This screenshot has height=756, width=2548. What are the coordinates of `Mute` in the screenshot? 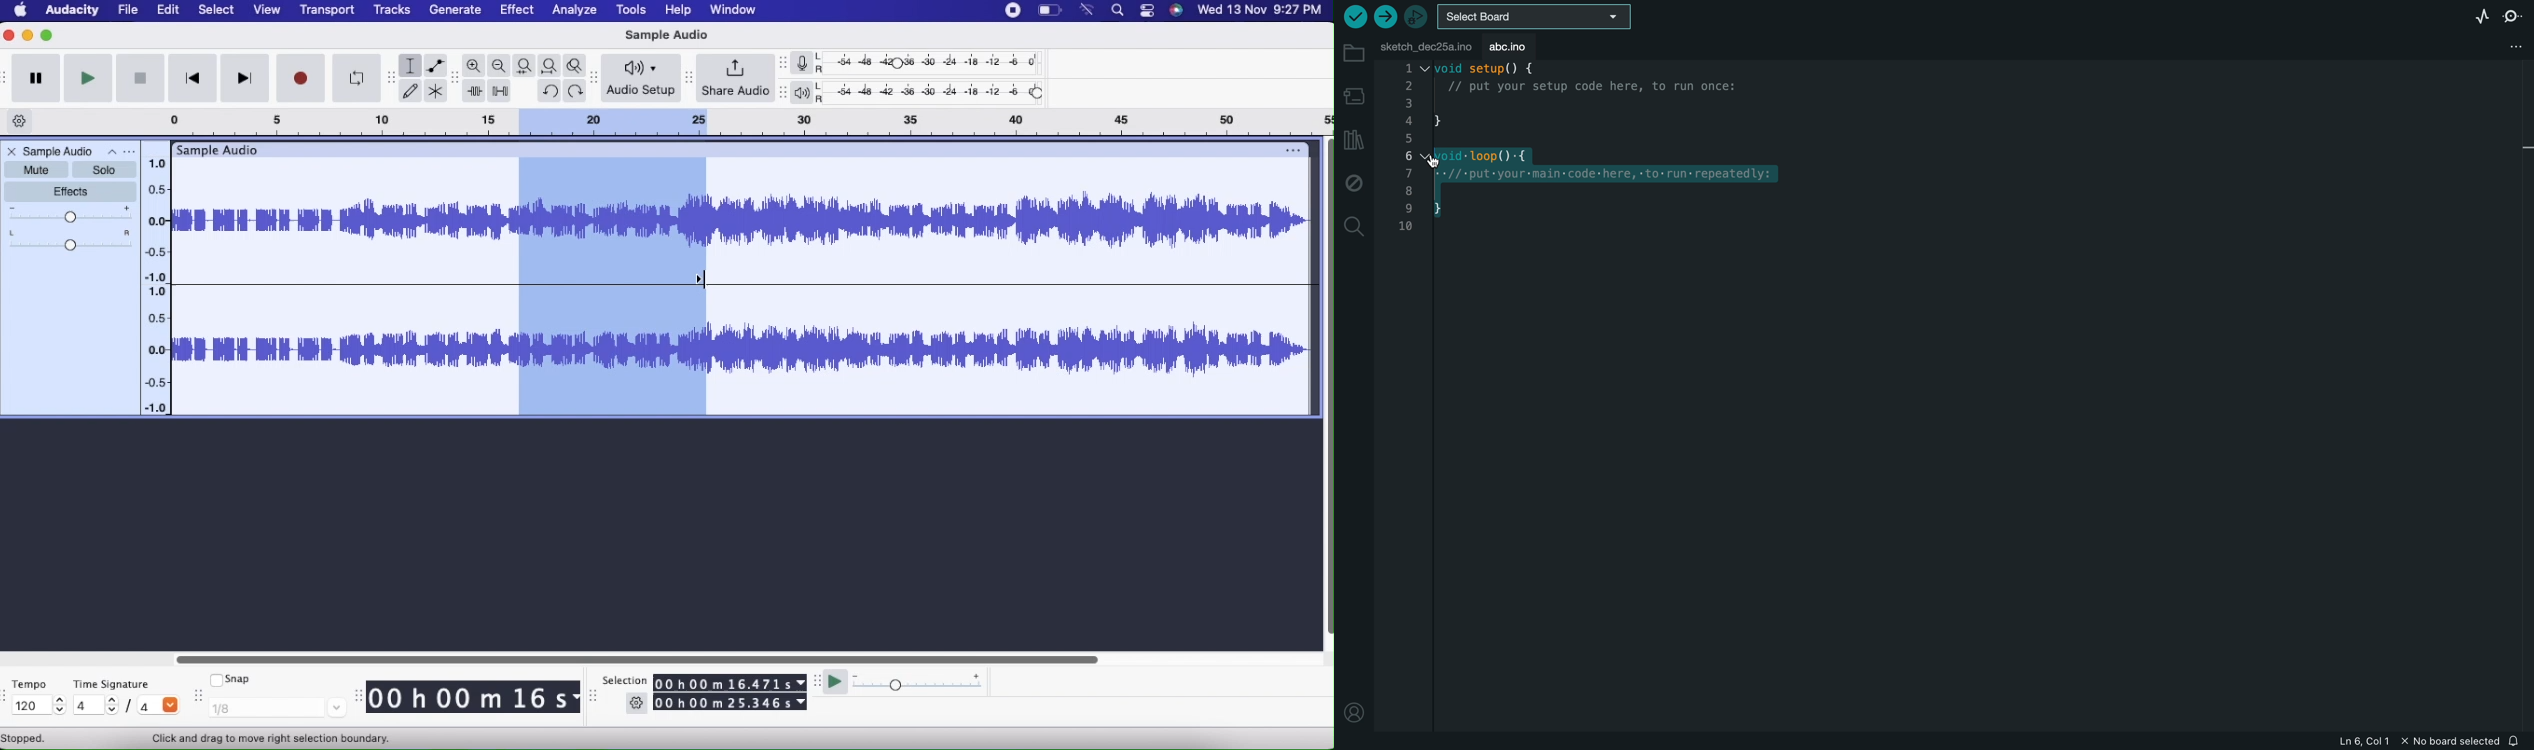 It's located at (35, 169).